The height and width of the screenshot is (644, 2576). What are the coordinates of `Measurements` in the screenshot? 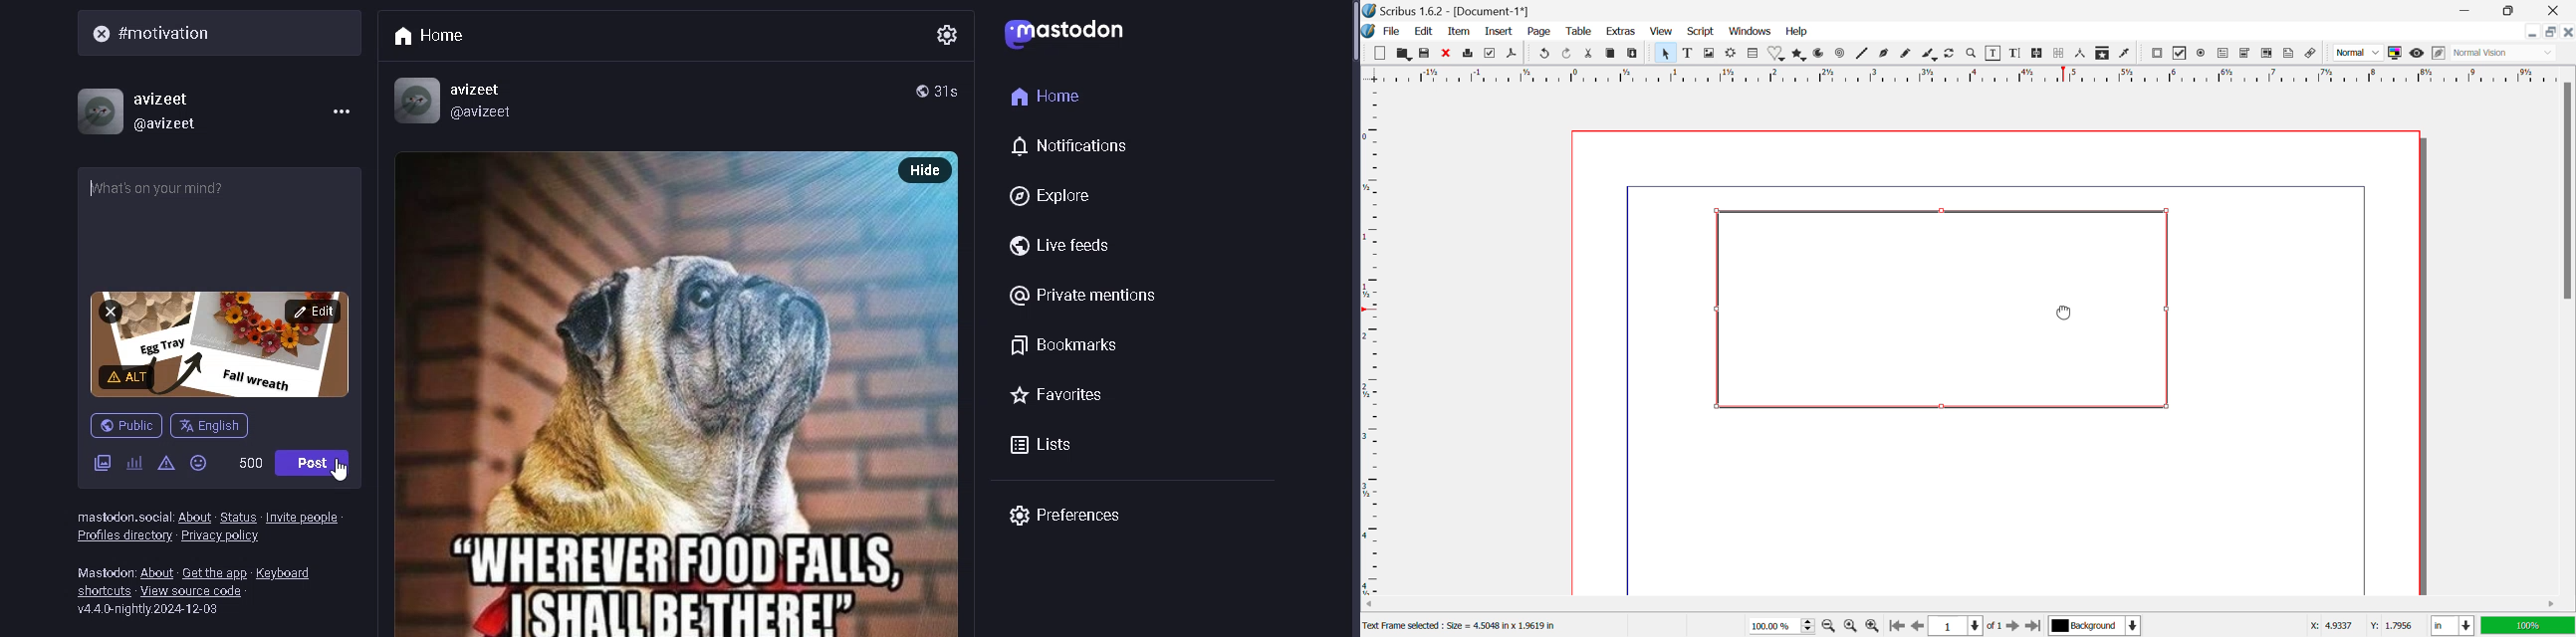 It's located at (2083, 54).